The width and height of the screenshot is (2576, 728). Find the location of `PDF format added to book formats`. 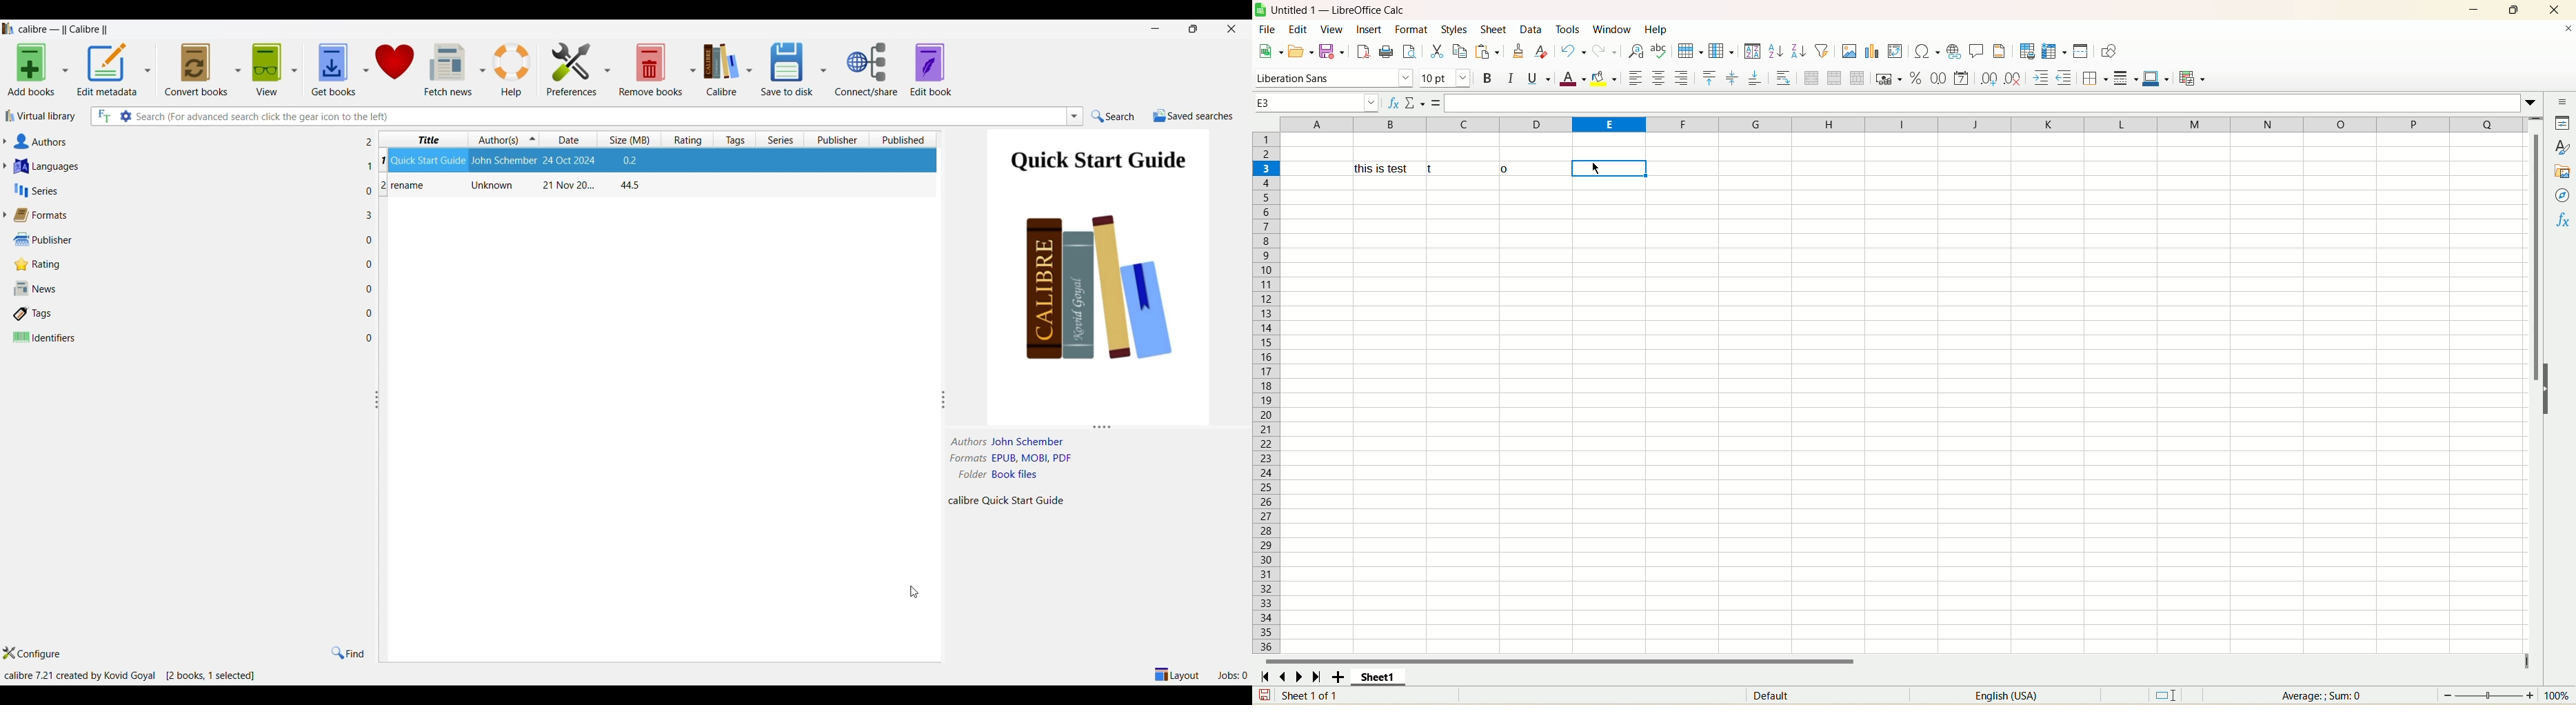

PDF format added to book formats is located at coordinates (1044, 458).